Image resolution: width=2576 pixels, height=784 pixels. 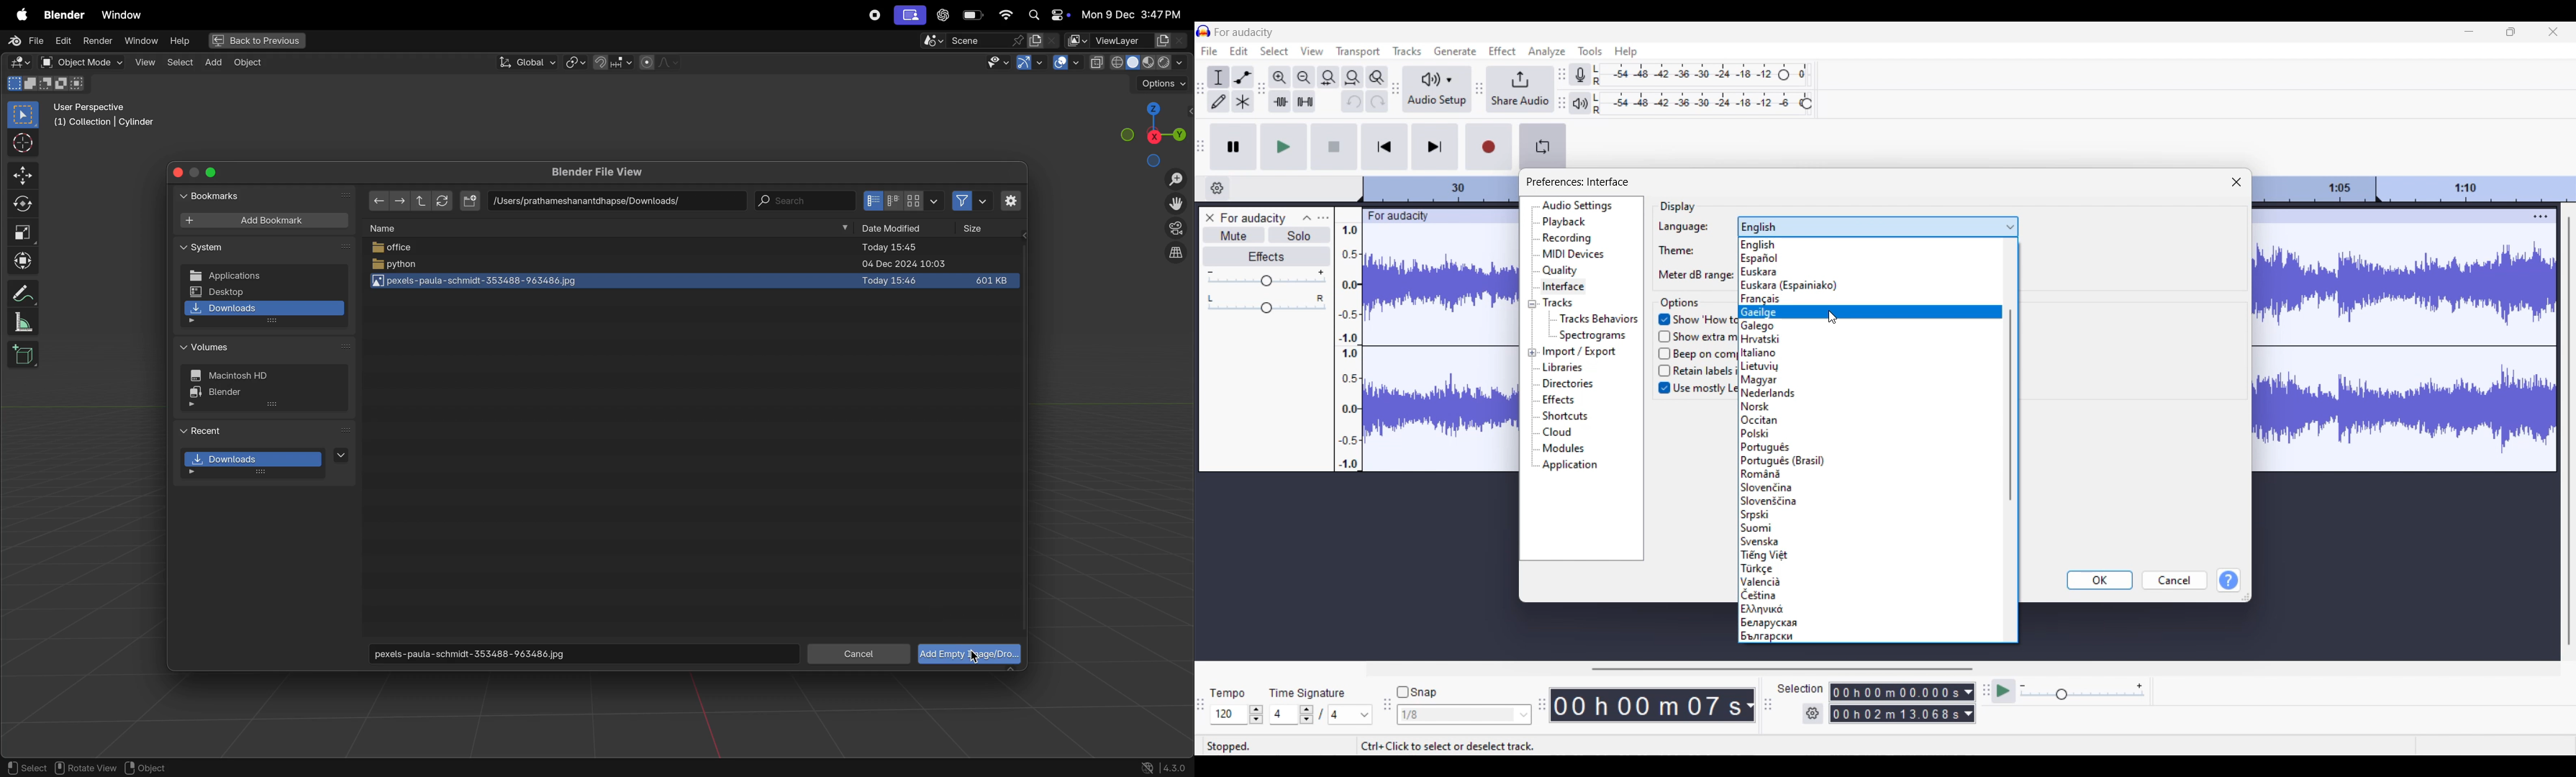 I want to click on Envelop tool, so click(x=1243, y=77).